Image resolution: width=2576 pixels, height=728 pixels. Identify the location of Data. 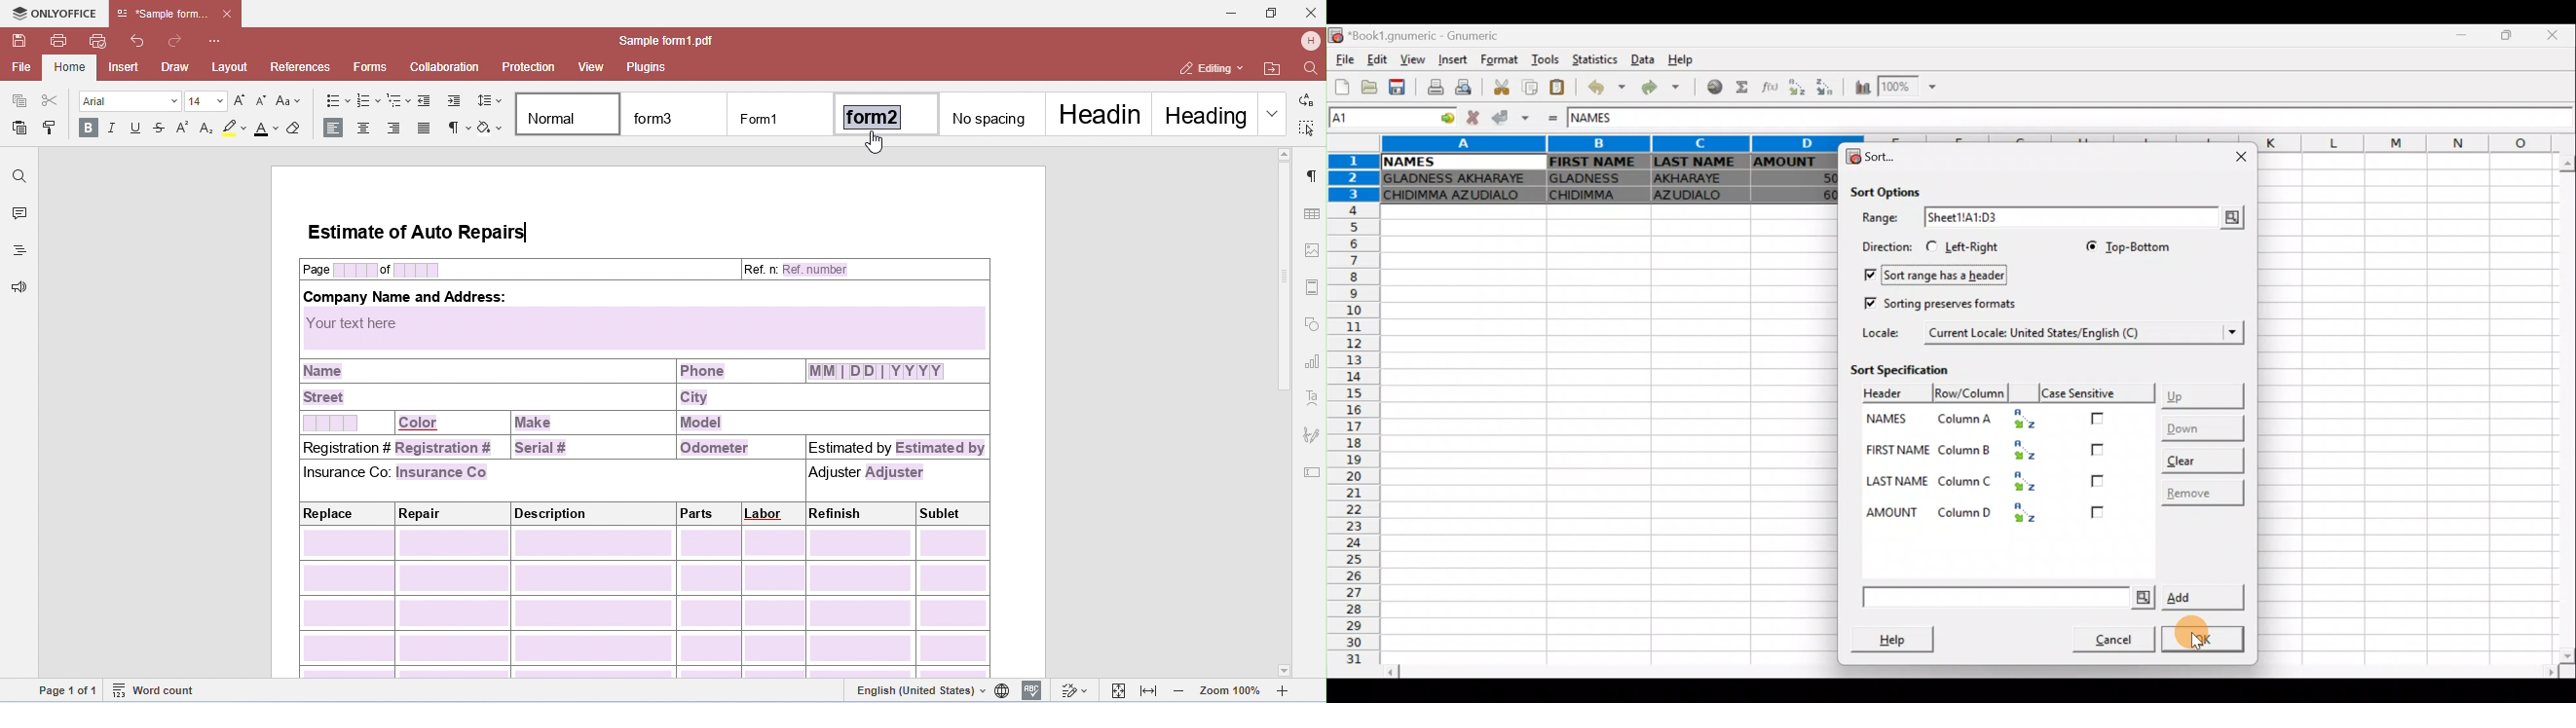
(1642, 58).